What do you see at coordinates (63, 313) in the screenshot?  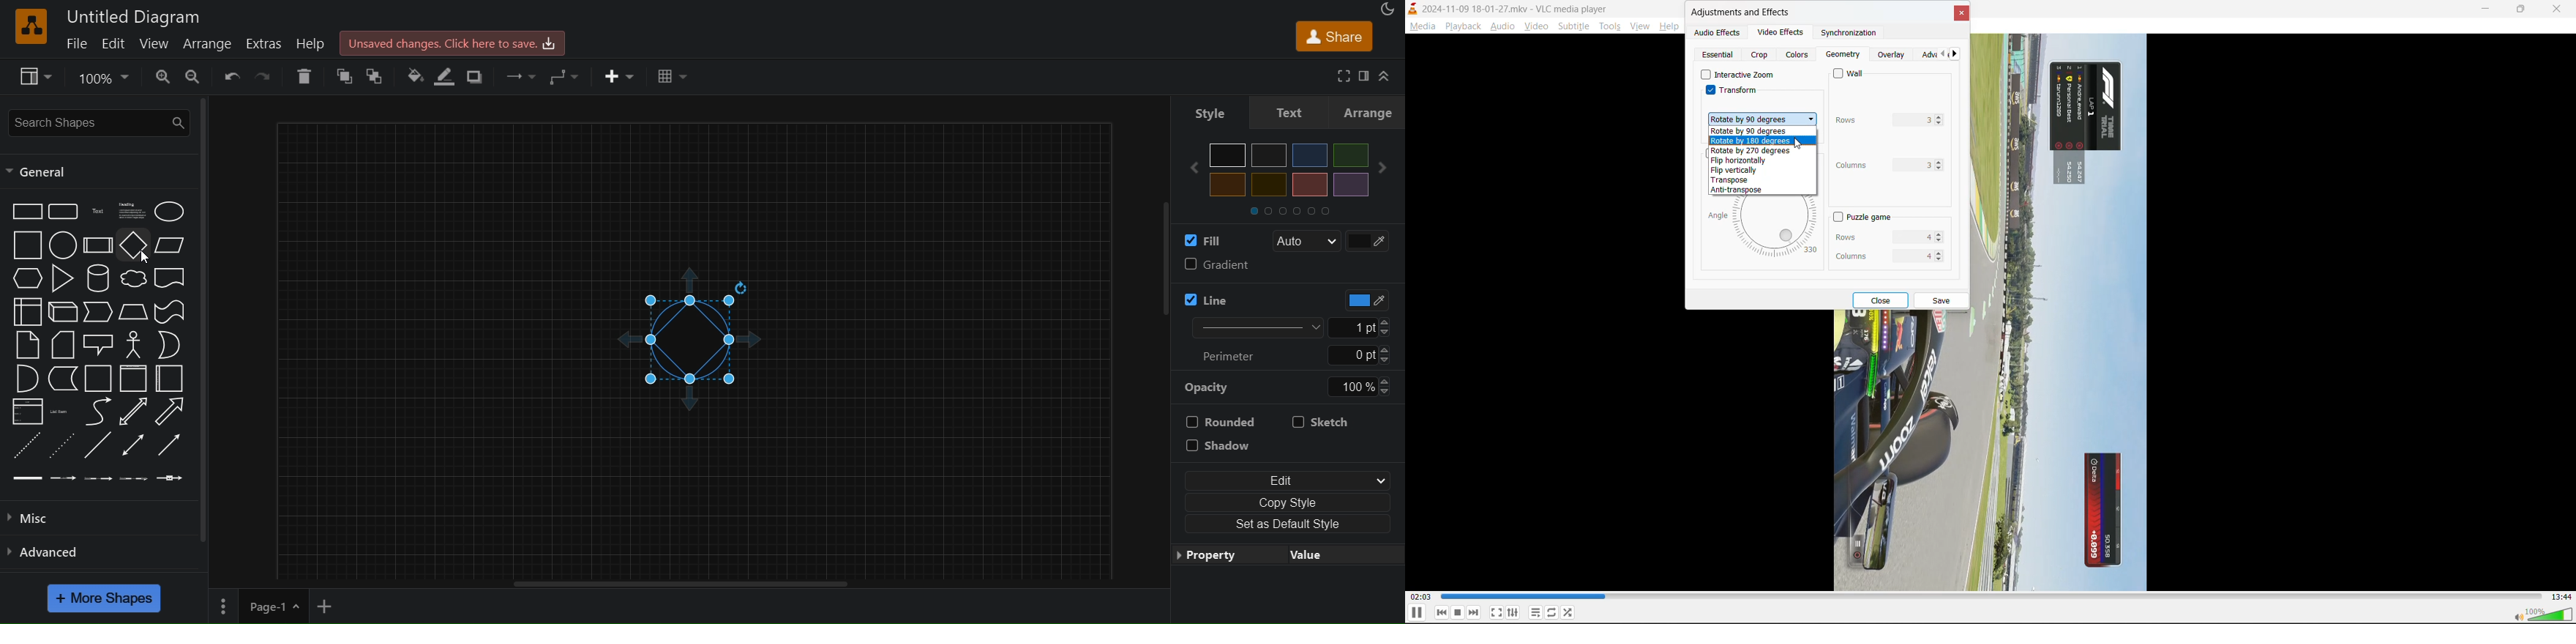 I see `cube` at bounding box center [63, 313].